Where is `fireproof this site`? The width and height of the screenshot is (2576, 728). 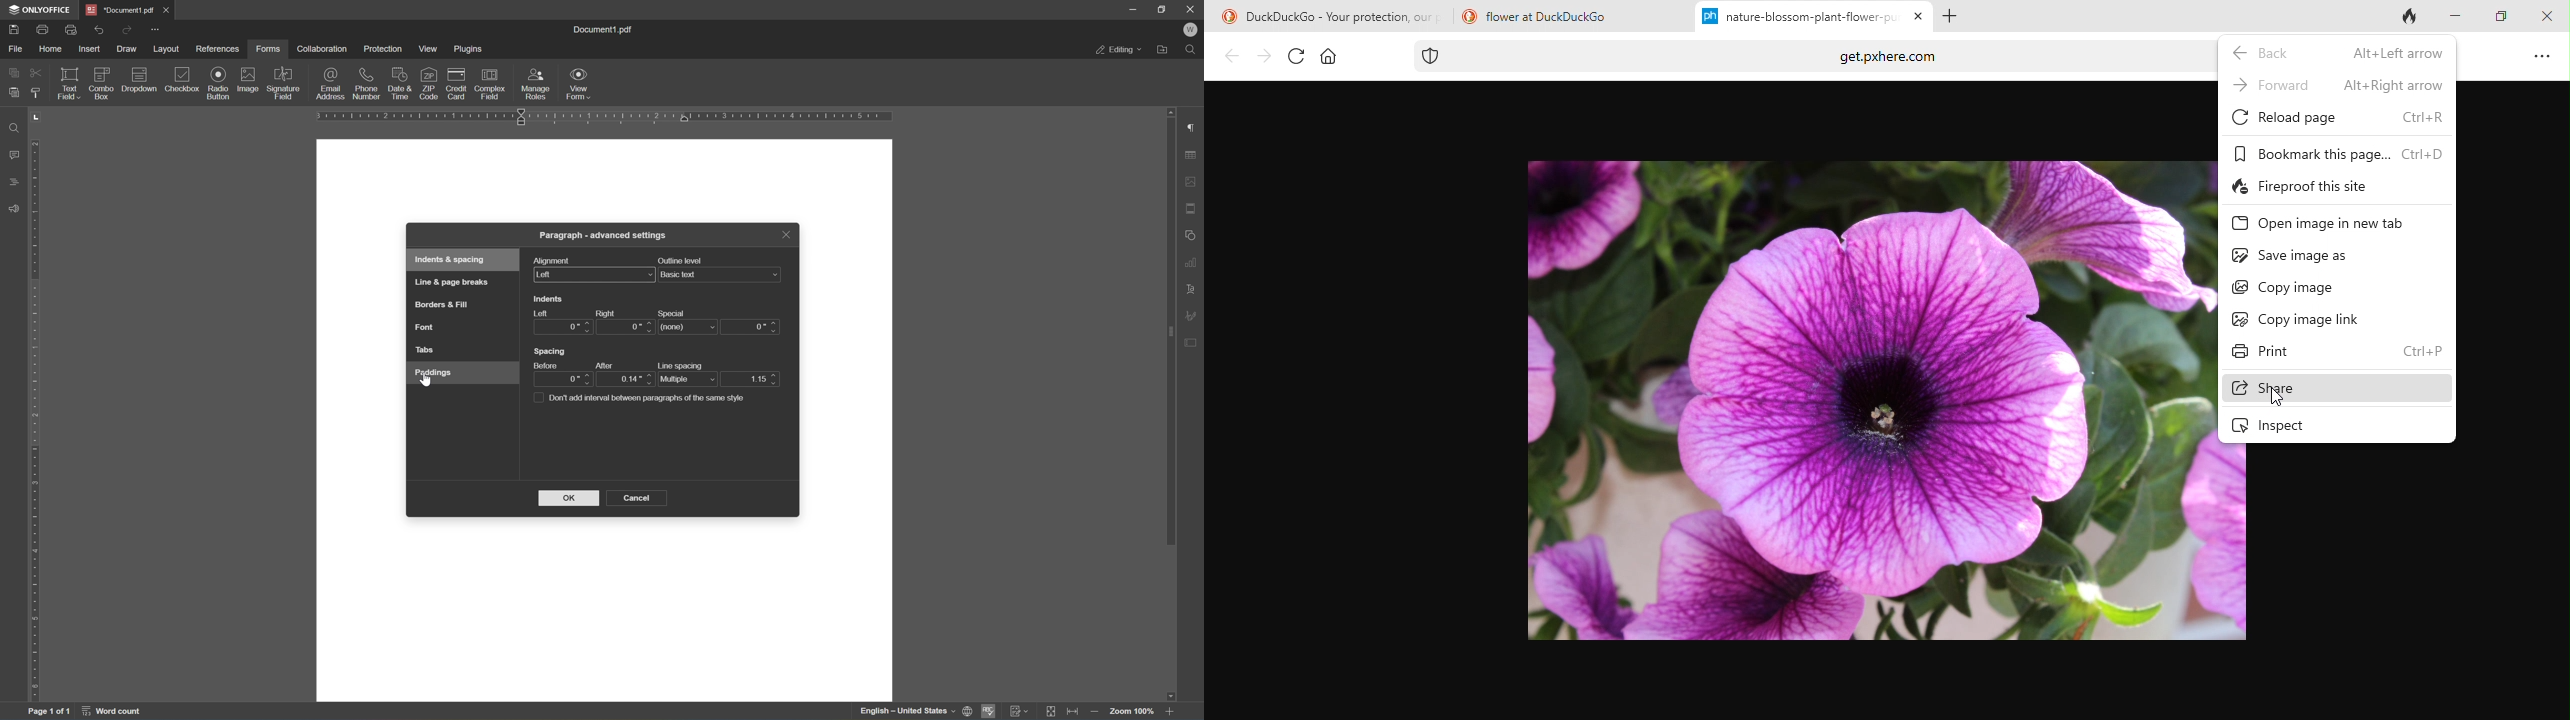
fireproof this site is located at coordinates (2311, 188).